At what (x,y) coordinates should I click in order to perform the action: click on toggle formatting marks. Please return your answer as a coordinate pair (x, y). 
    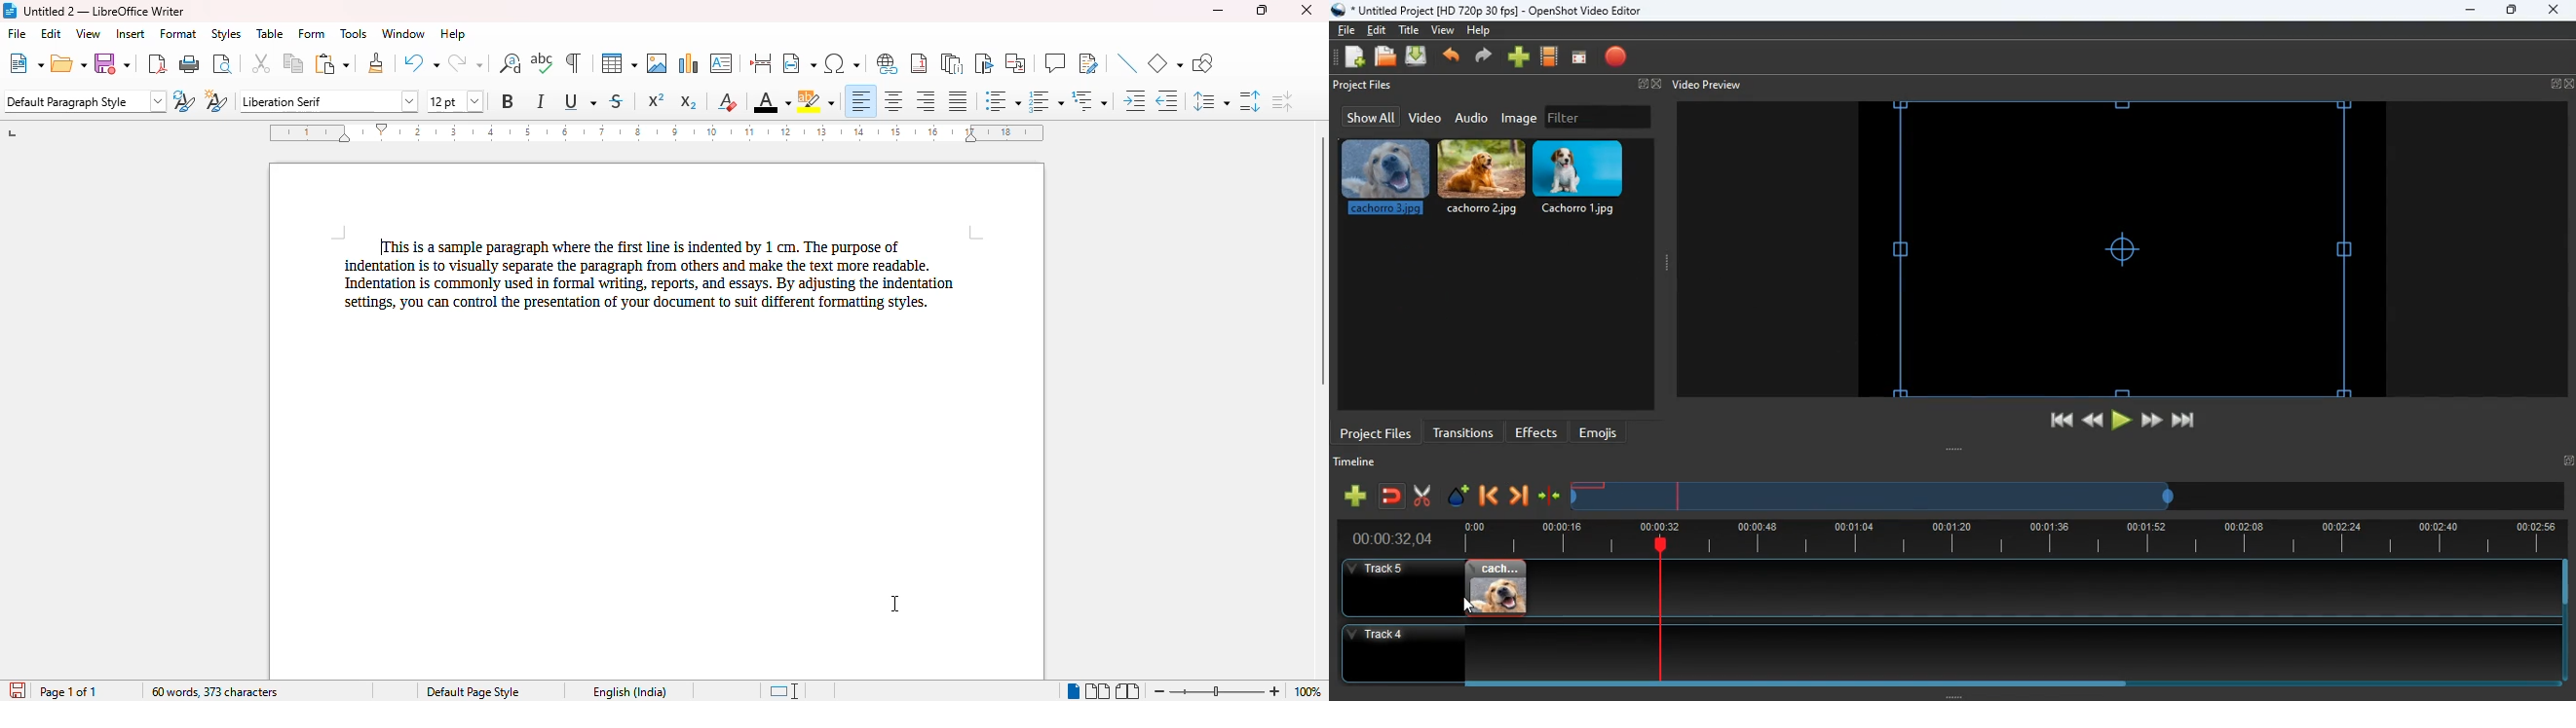
    Looking at the image, I should click on (573, 63).